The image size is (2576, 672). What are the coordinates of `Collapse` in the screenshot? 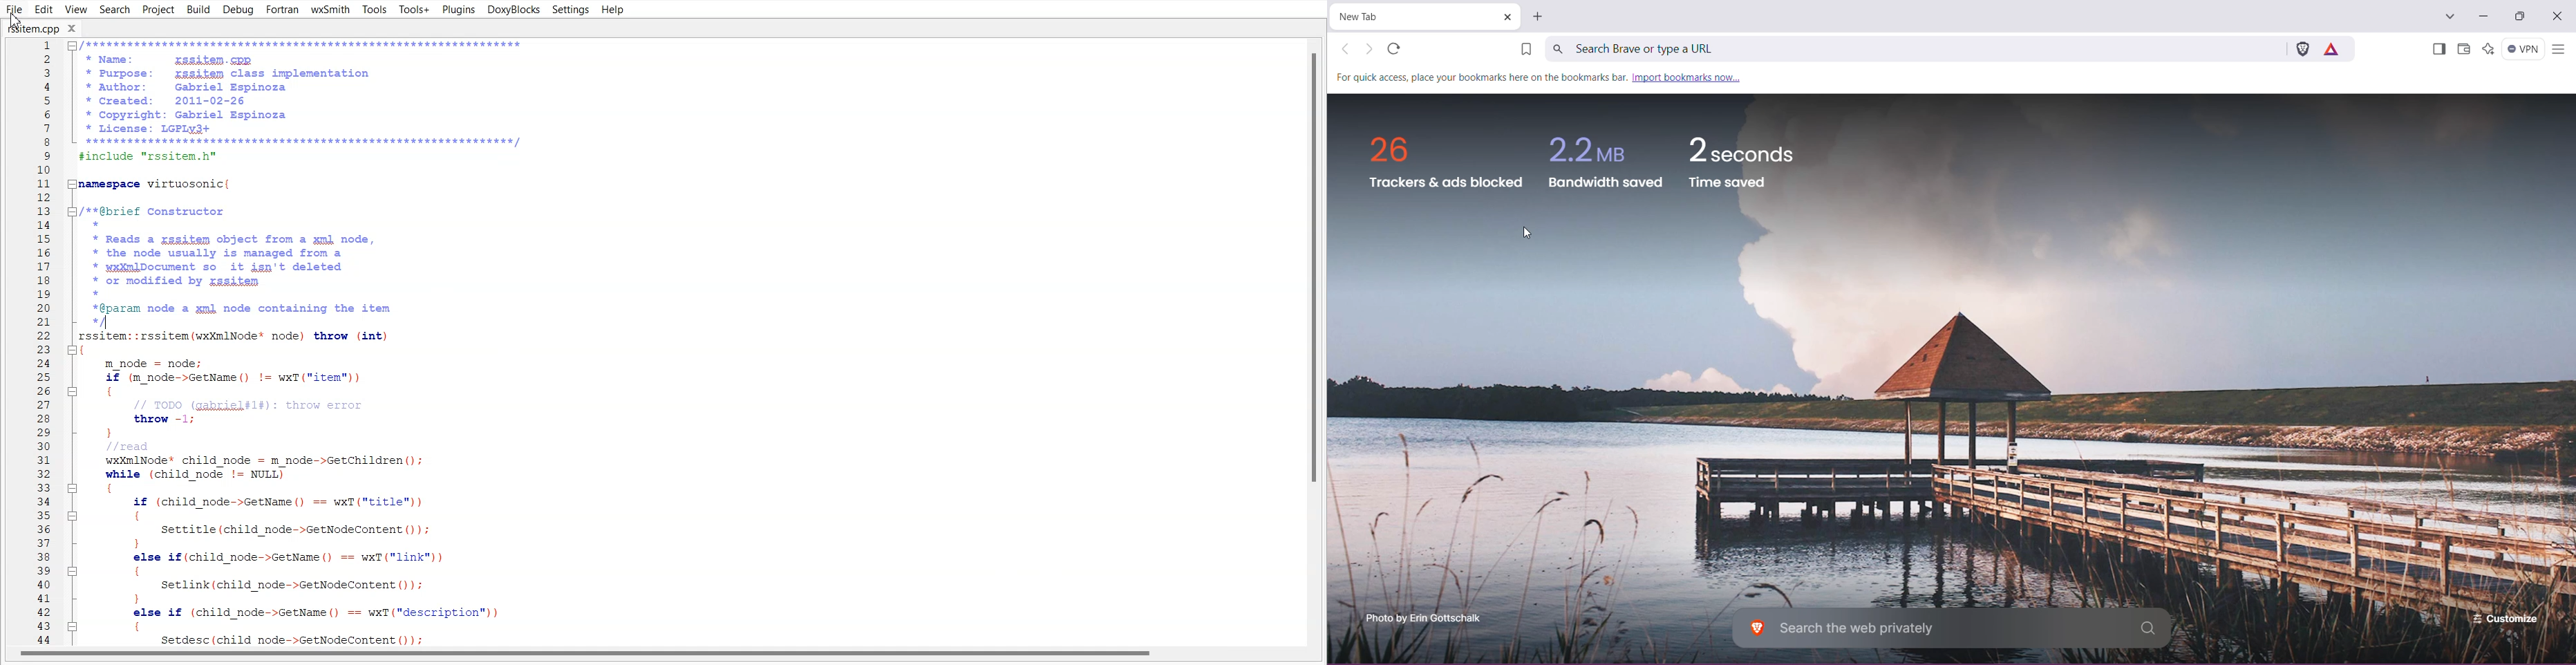 It's located at (73, 571).